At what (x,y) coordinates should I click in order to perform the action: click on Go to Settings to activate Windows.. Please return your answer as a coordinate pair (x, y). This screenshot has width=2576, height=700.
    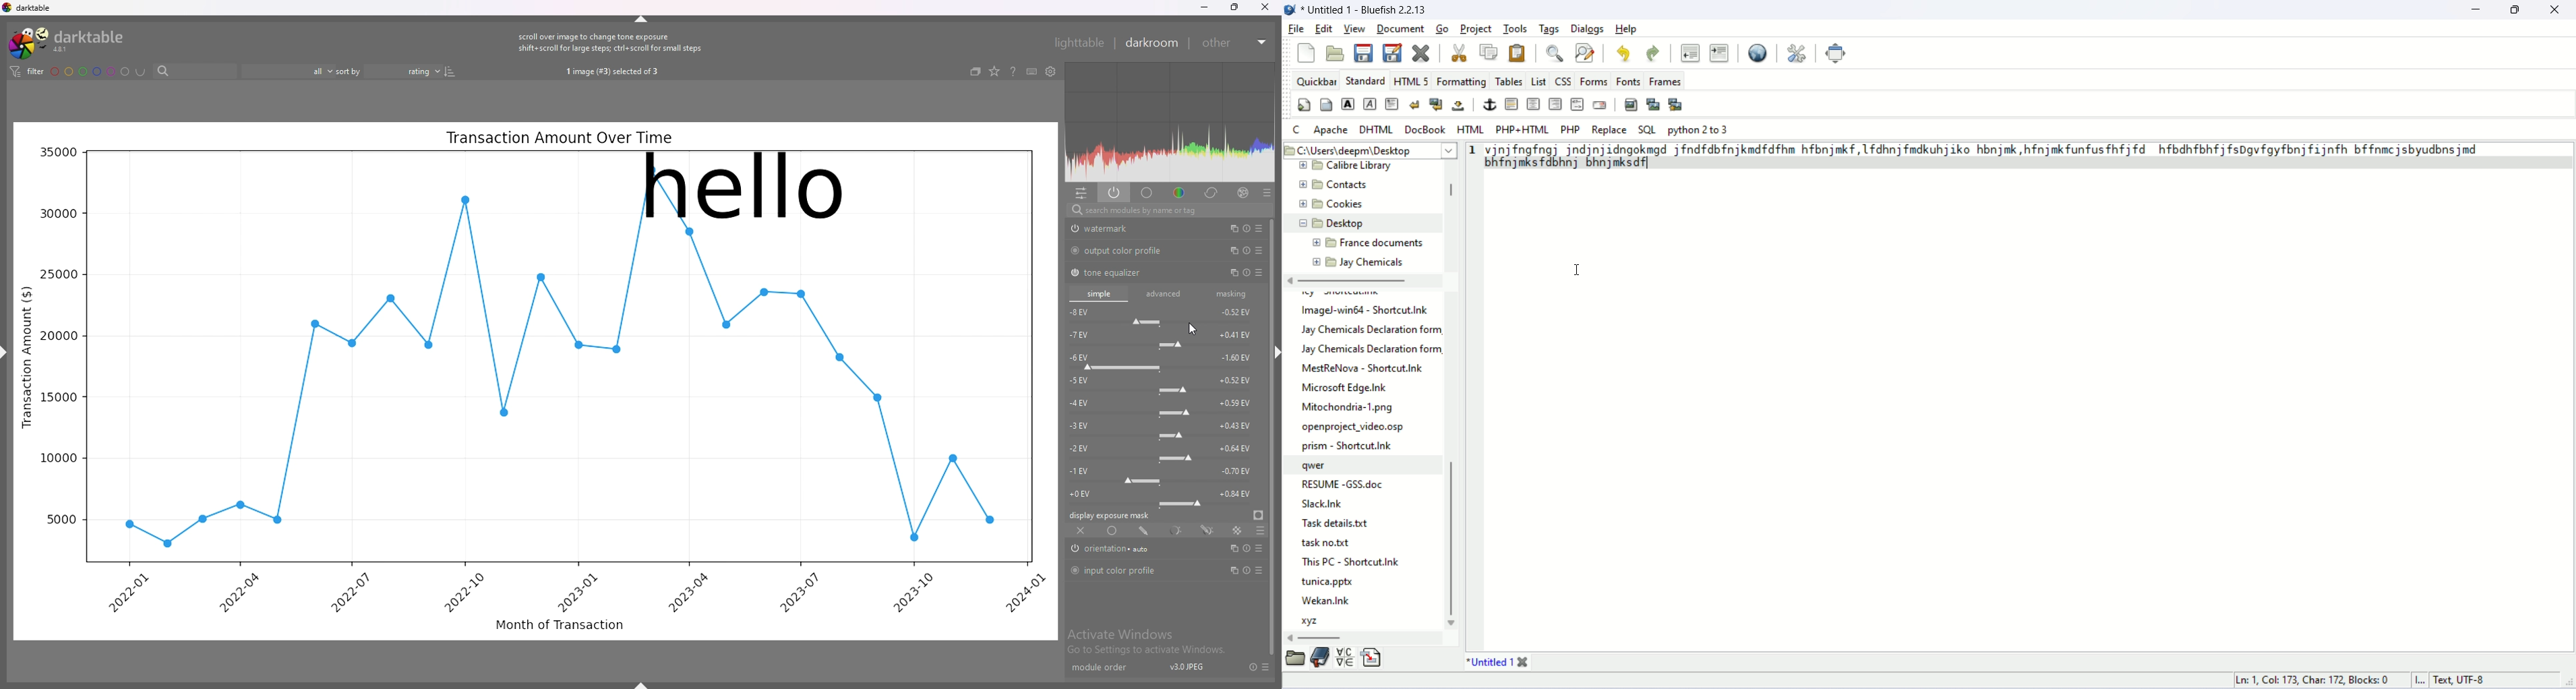
    Looking at the image, I should click on (1148, 651).